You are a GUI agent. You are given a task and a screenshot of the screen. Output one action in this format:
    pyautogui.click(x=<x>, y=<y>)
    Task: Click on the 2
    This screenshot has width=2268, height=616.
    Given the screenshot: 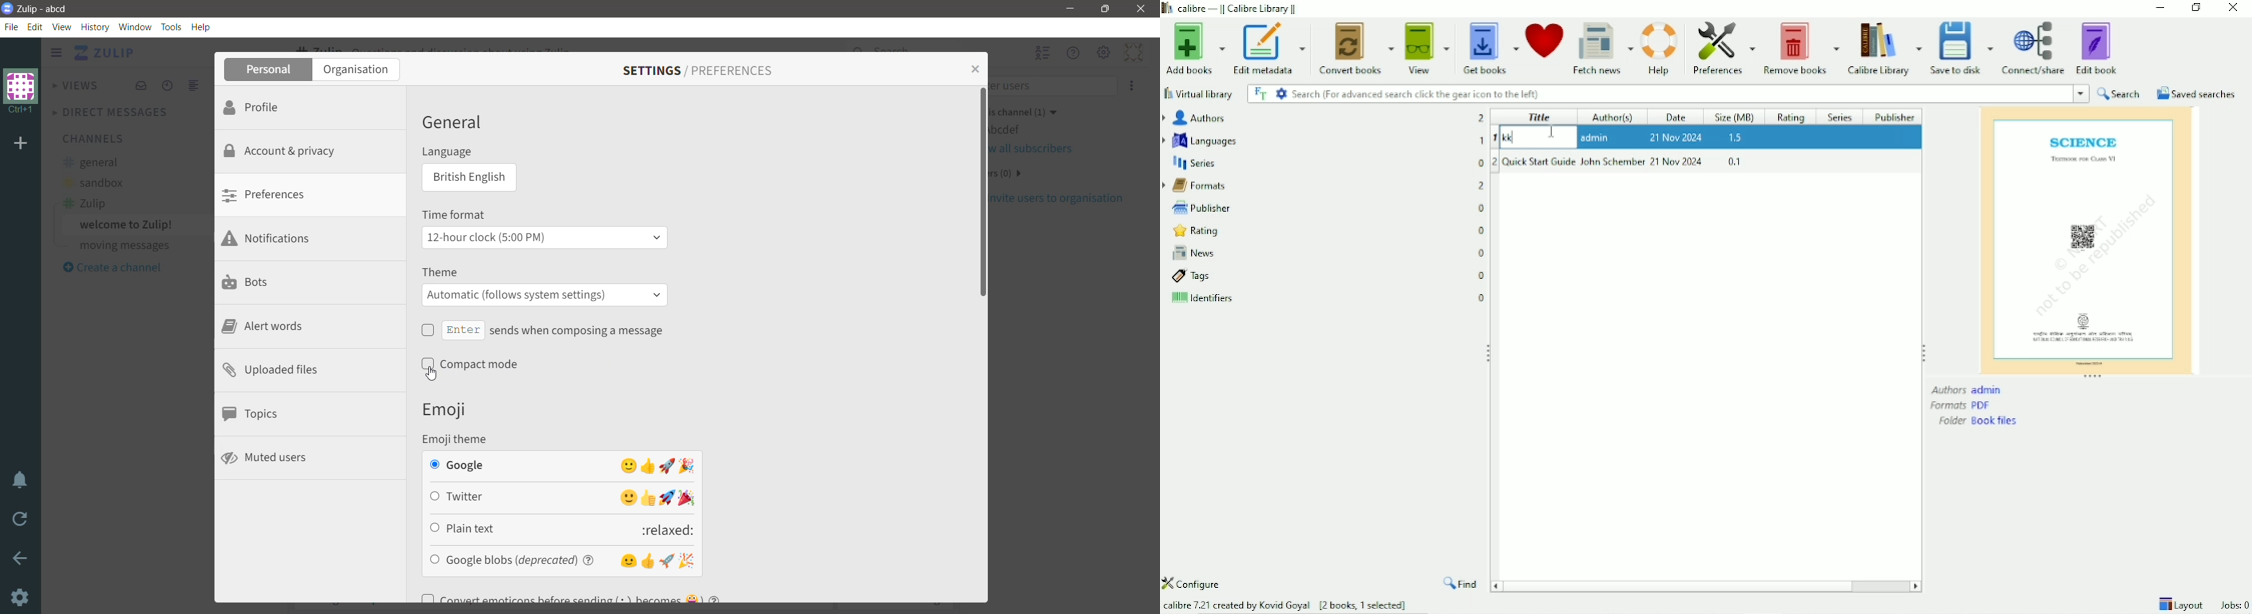 What is the action you would take?
    pyautogui.click(x=1482, y=118)
    